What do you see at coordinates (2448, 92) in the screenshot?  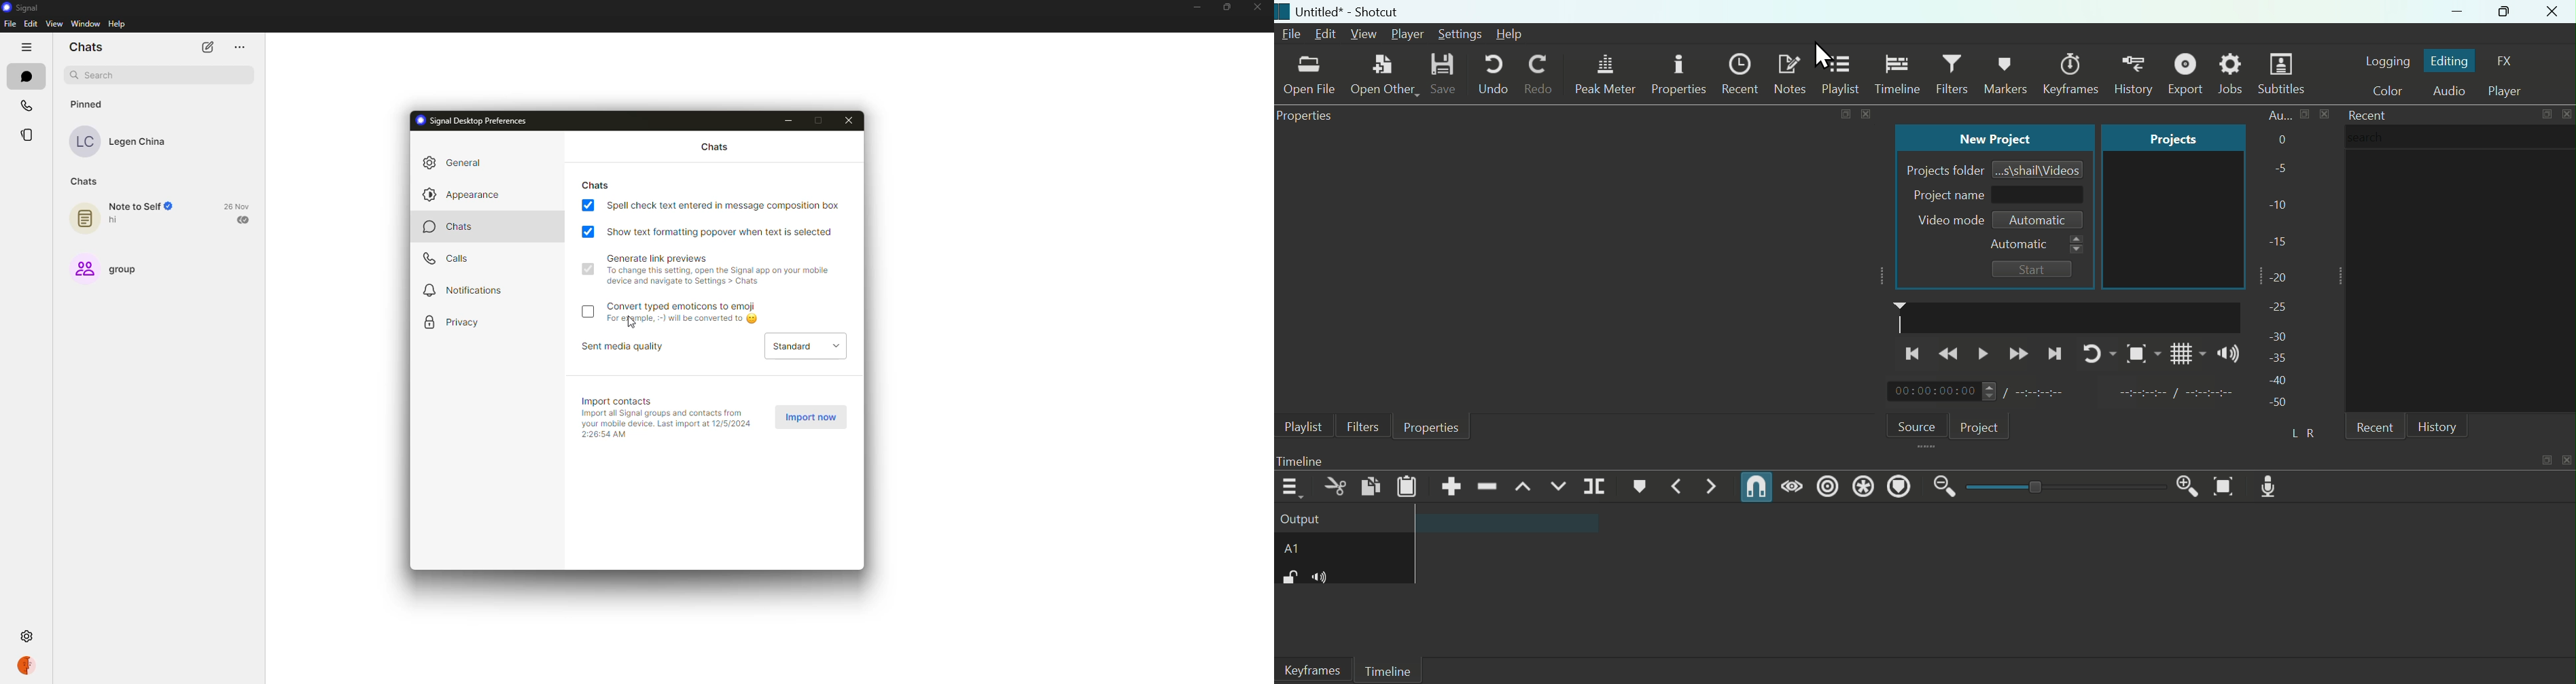 I see `Audio` at bounding box center [2448, 92].